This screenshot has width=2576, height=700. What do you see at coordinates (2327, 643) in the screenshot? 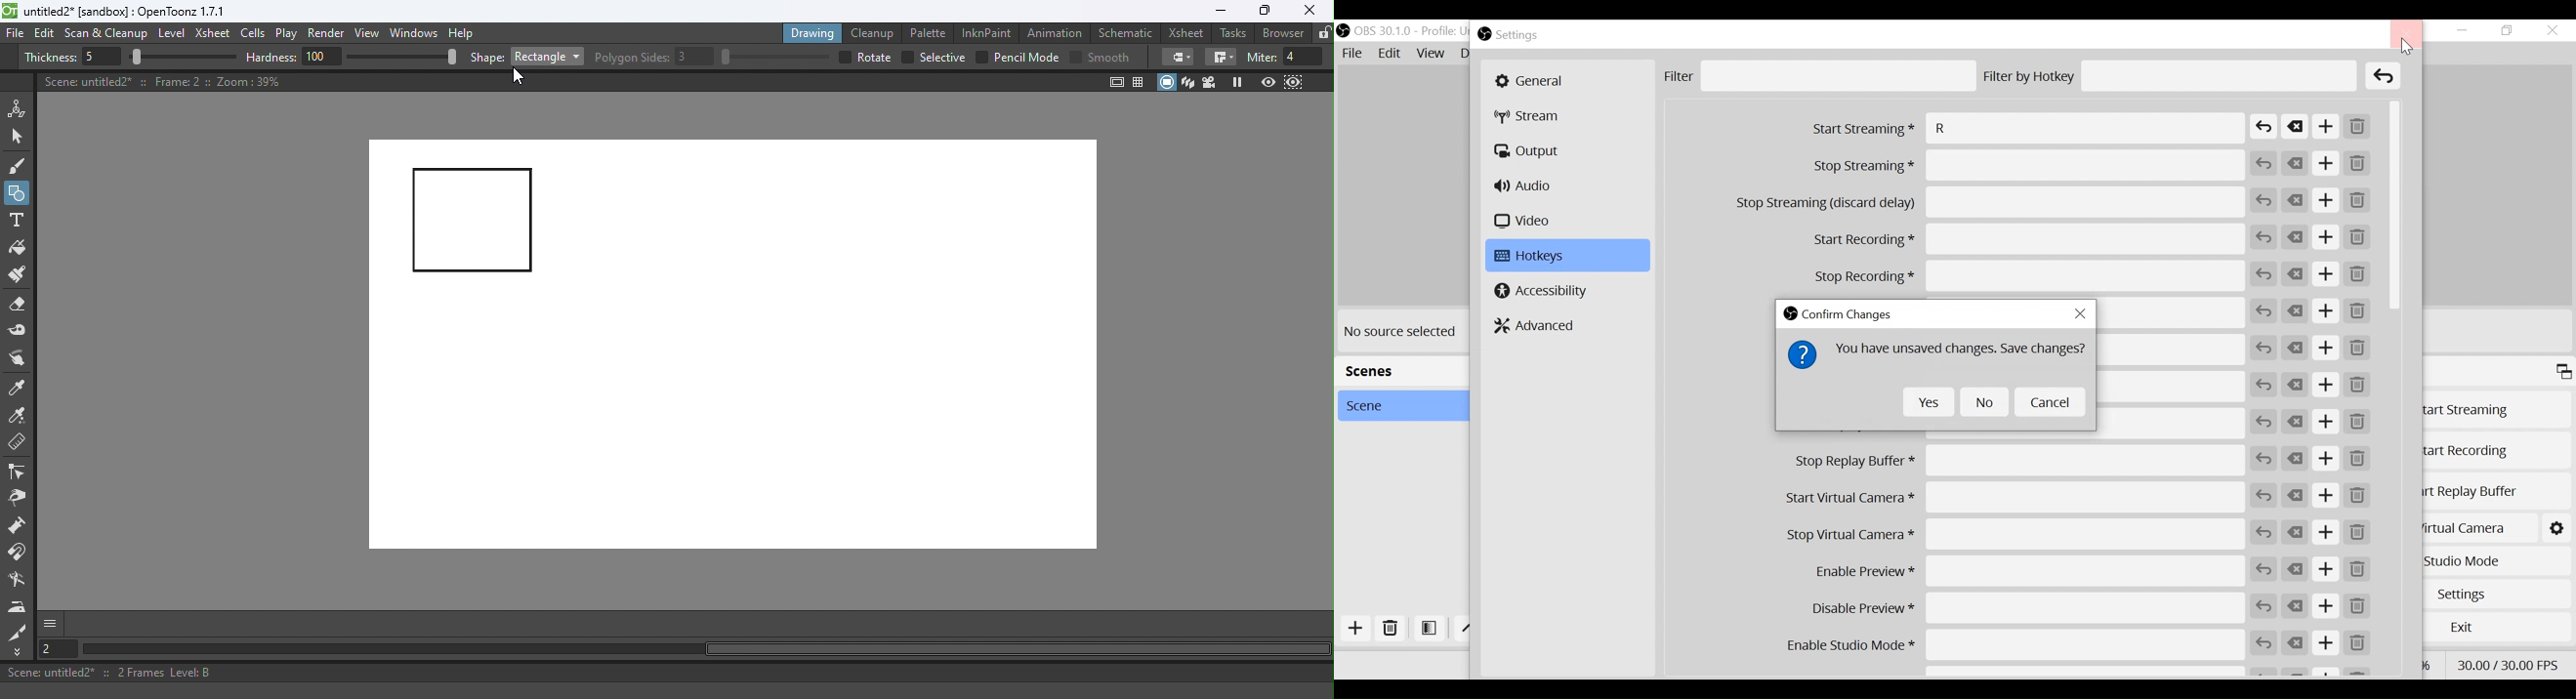
I see `Add` at bounding box center [2327, 643].